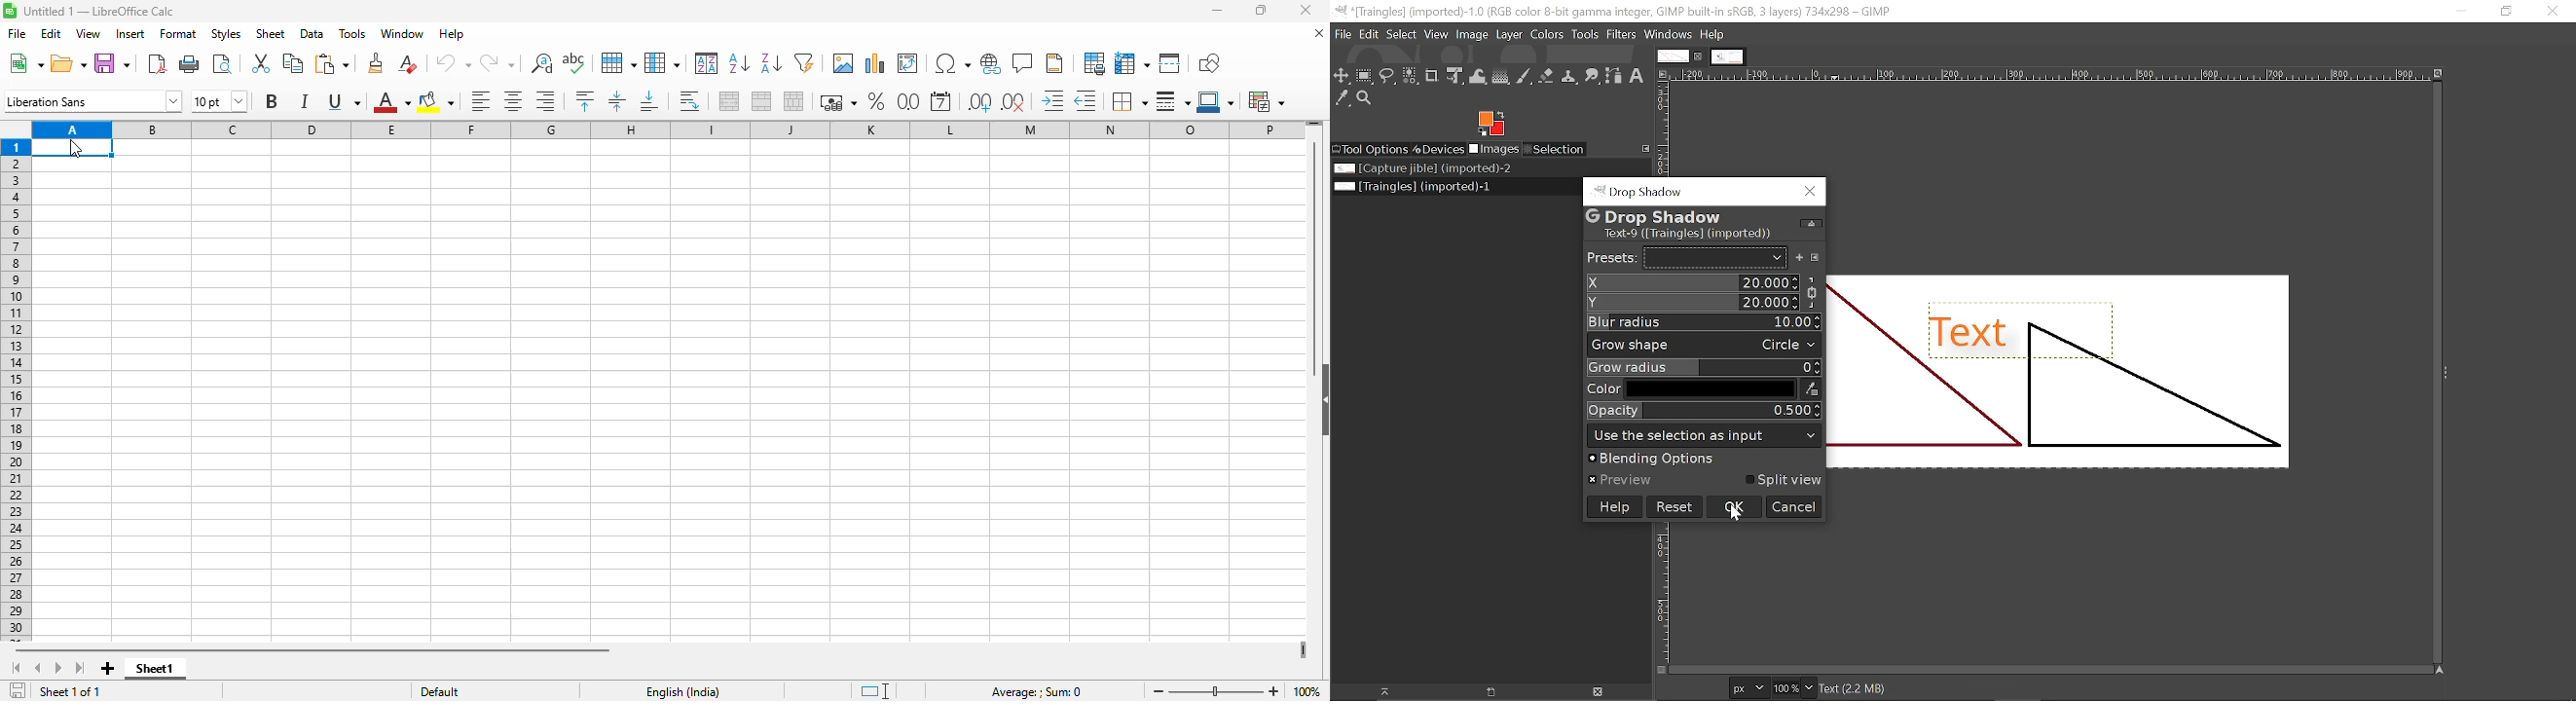 The width and height of the screenshot is (2576, 728). I want to click on cut, so click(262, 63).